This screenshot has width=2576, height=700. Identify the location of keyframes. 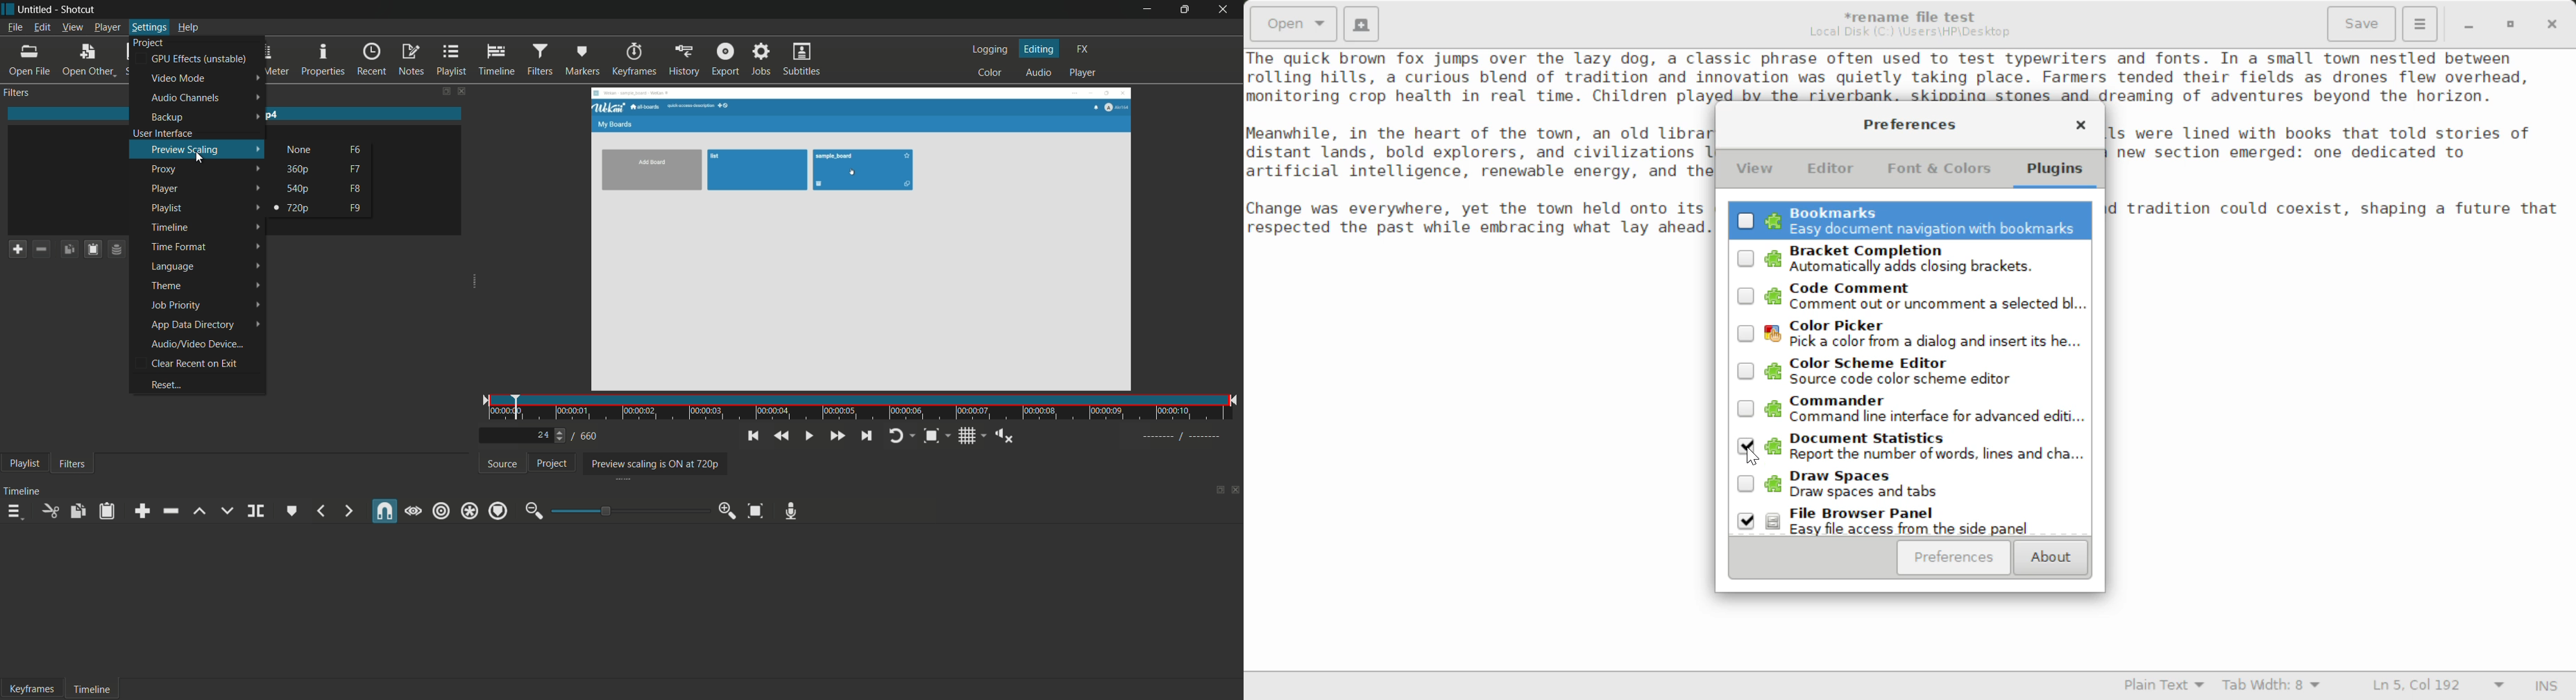
(34, 690).